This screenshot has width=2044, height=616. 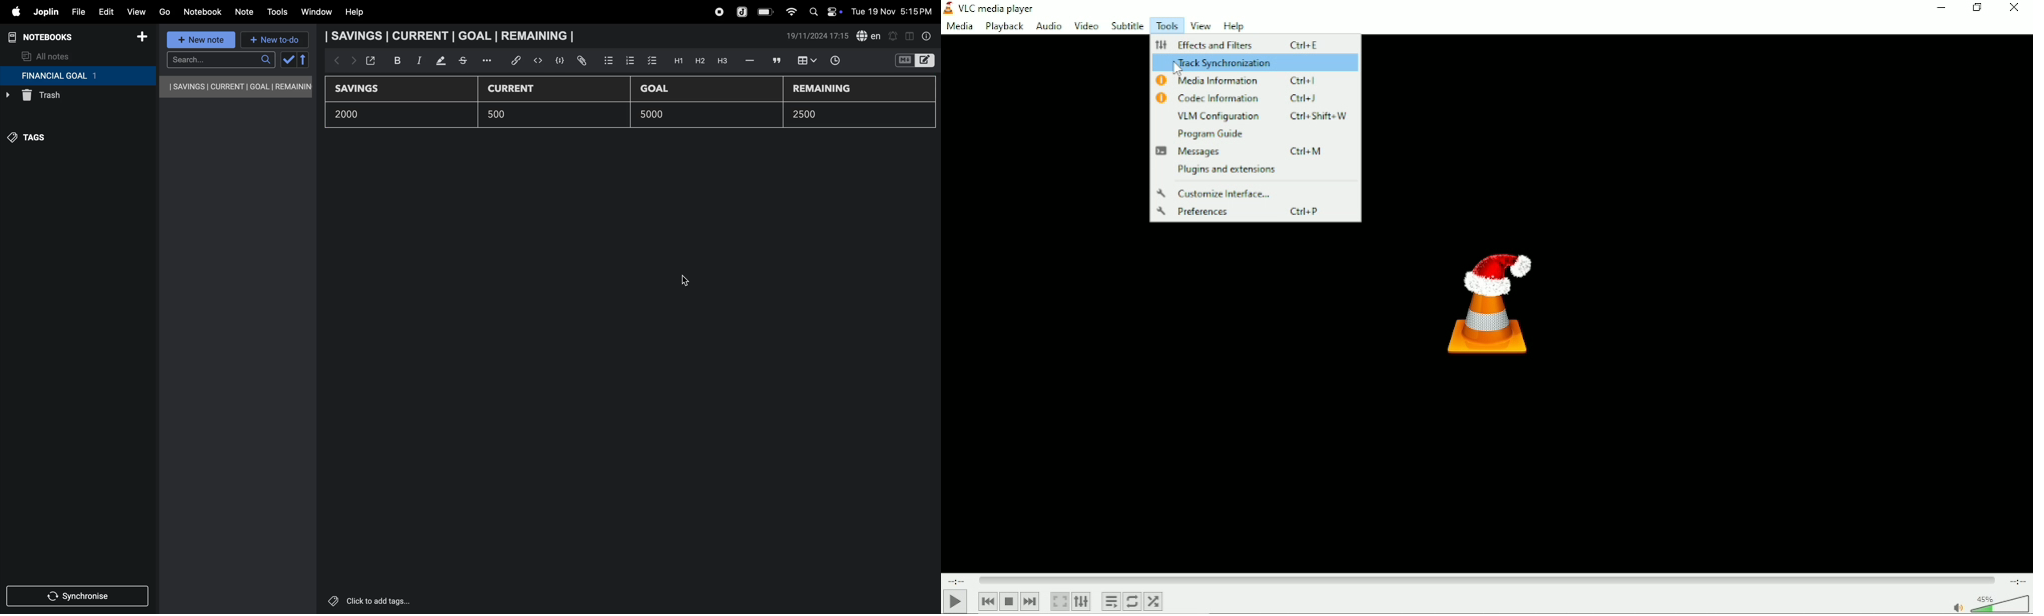 I want to click on tags, so click(x=32, y=141).